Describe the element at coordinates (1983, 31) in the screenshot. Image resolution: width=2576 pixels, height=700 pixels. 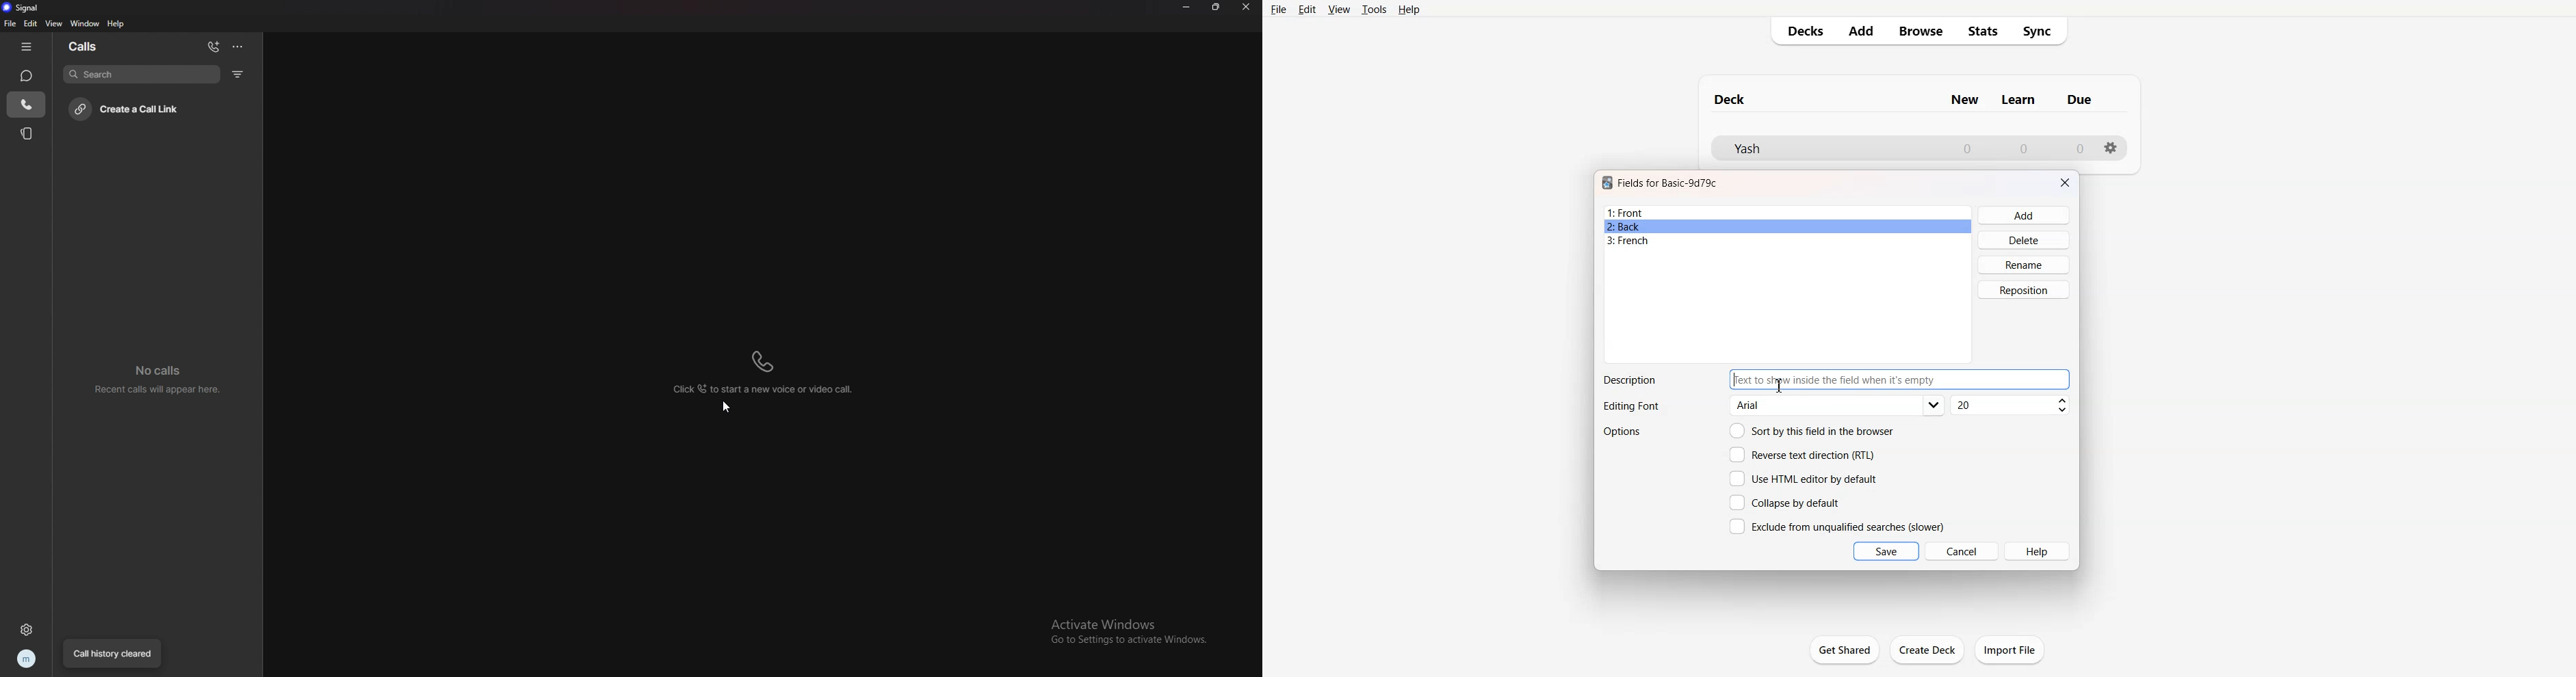
I see `Stats` at that location.